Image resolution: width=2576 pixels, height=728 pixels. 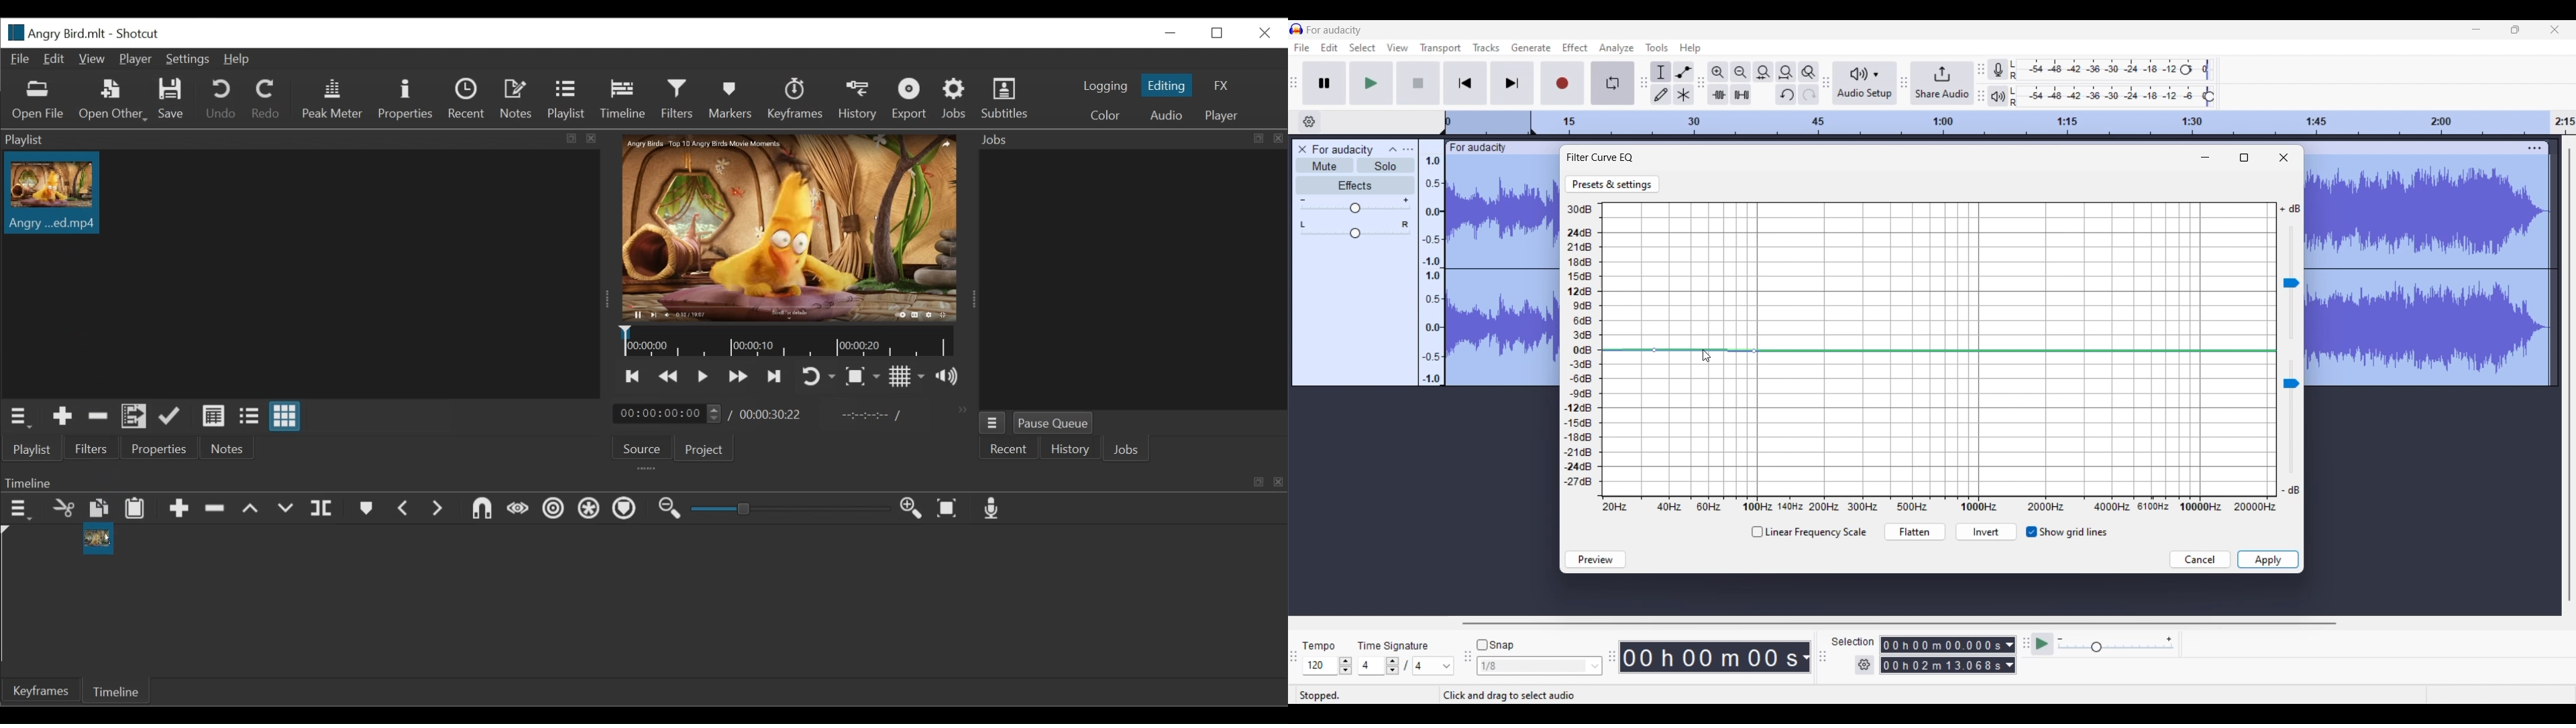 What do you see at coordinates (1169, 33) in the screenshot?
I see `minimize` at bounding box center [1169, 33].